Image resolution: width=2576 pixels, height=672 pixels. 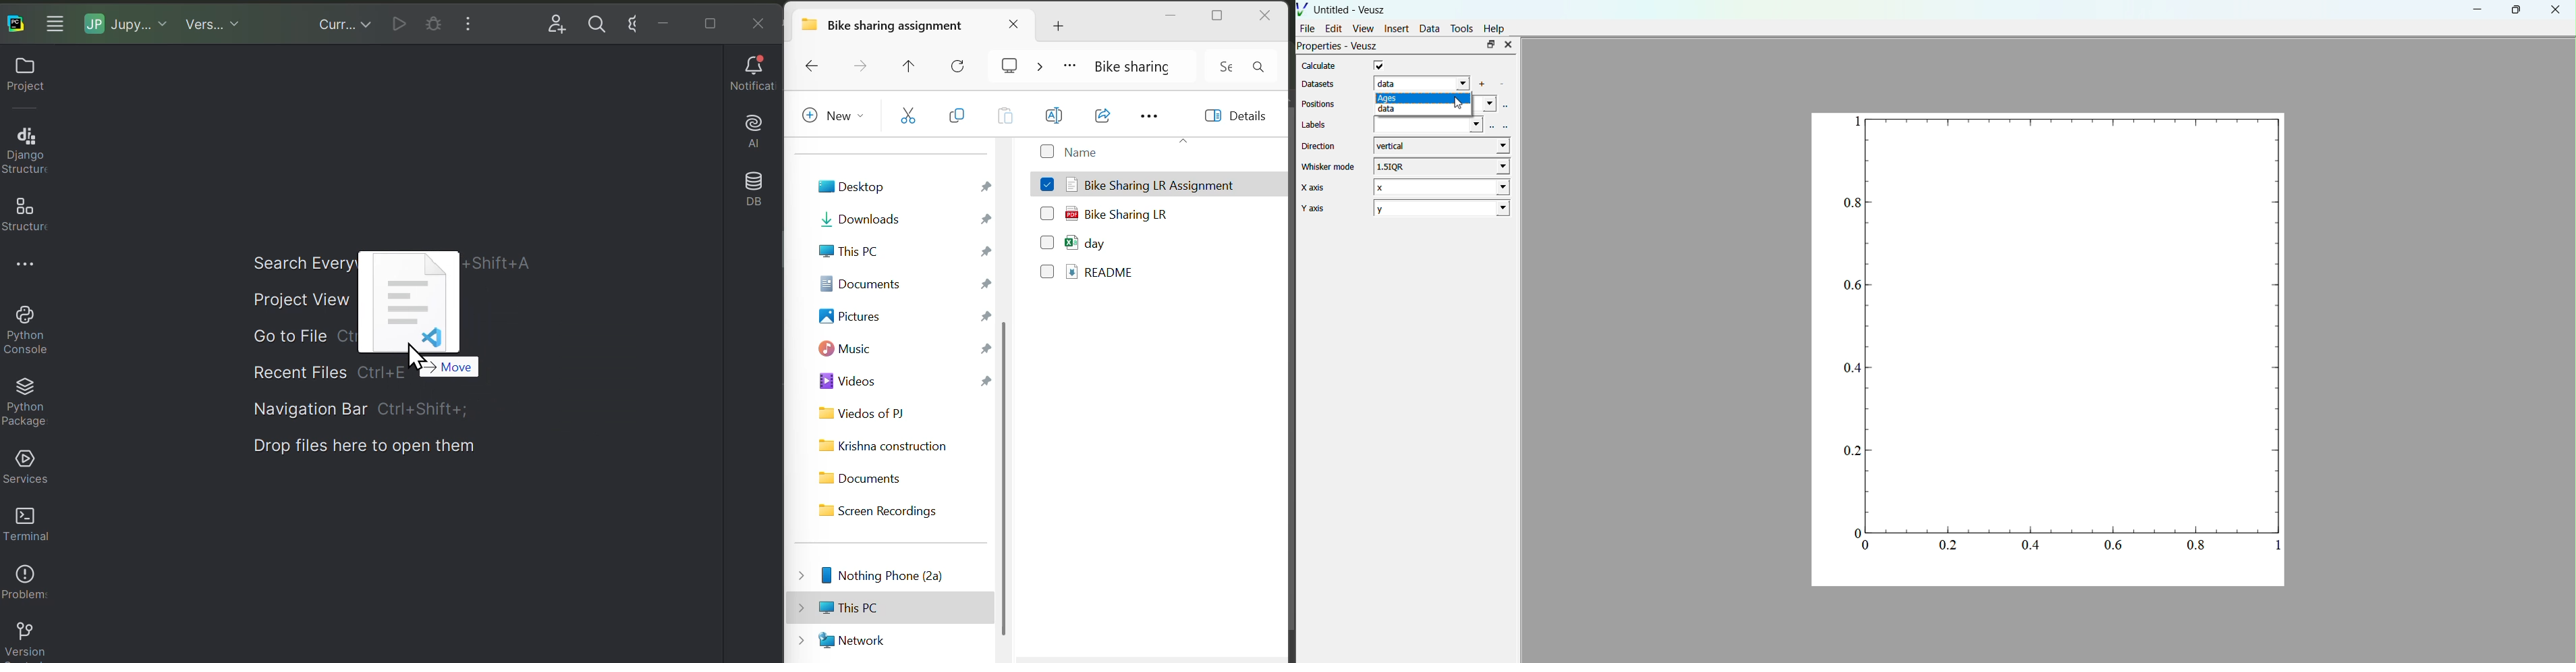 What do you see at coordinates (30, 150) in the screenshot?
I see `Django structure` at bounding box center [30, 150].